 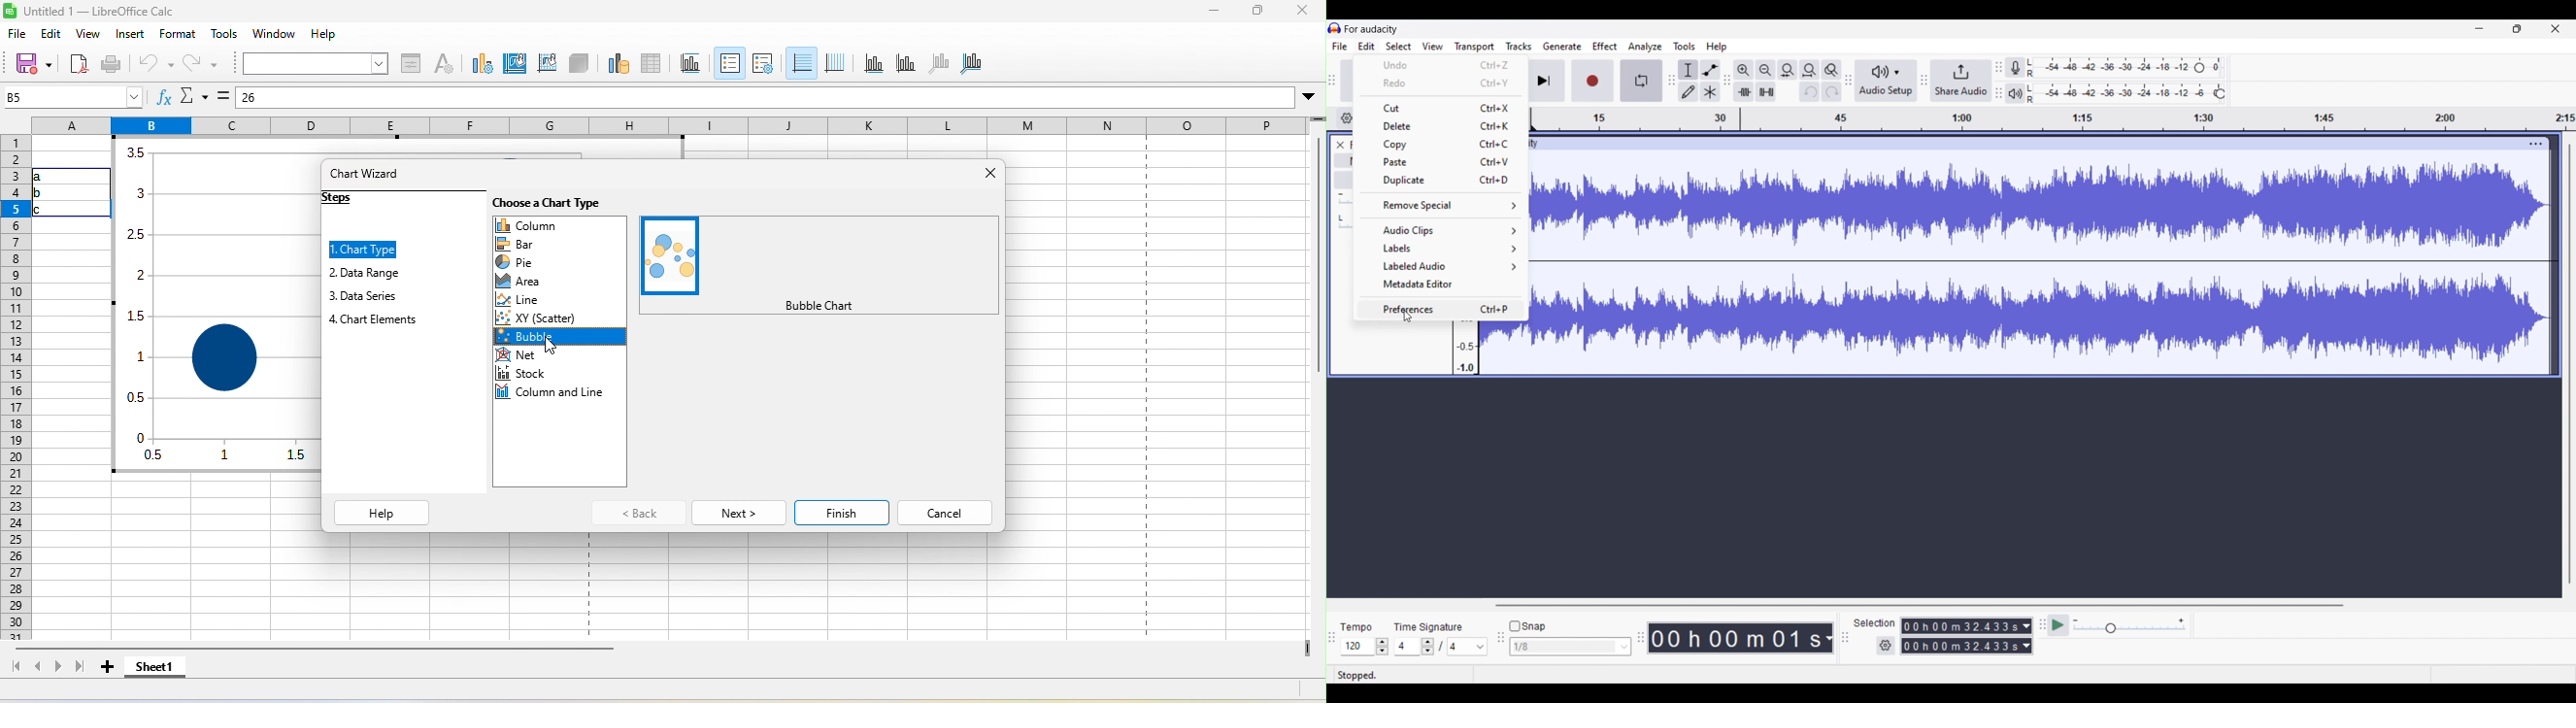 What do you see at coordinates (523, 299) in the screenshot?
I see `line` at bounding box center [523, 299].